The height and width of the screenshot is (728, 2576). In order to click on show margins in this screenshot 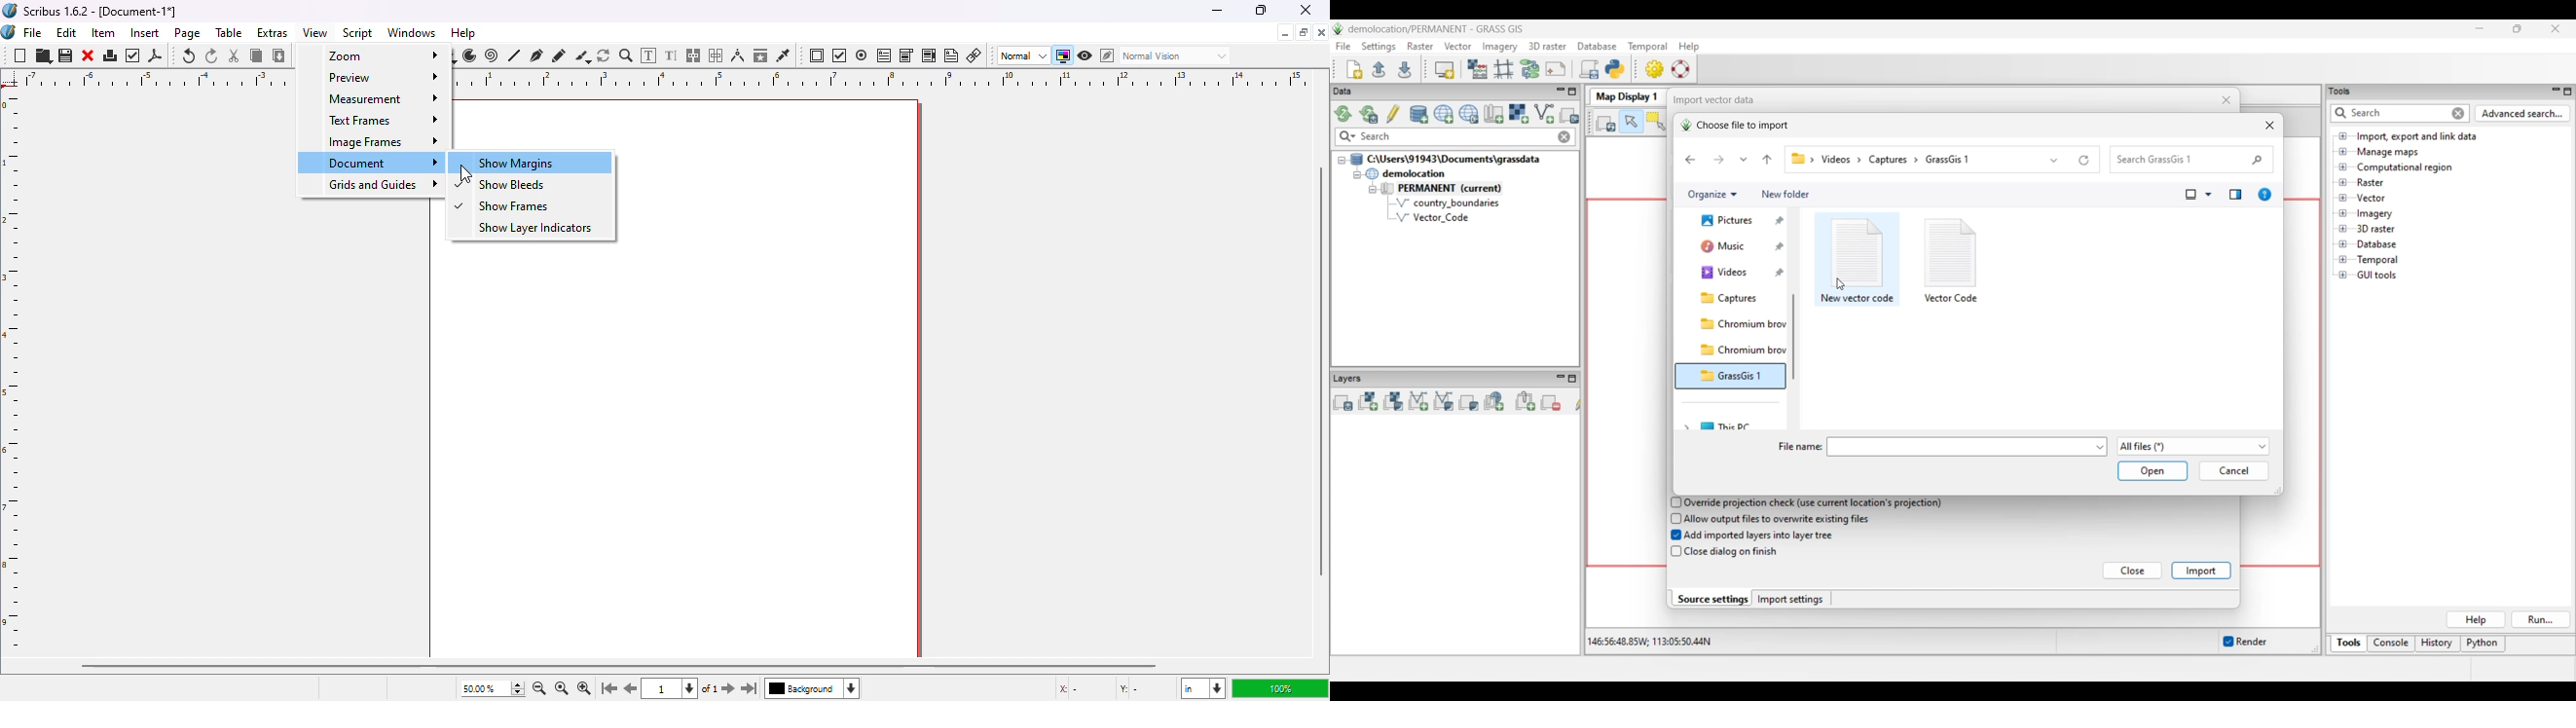, I will do `click(531, 162)`.